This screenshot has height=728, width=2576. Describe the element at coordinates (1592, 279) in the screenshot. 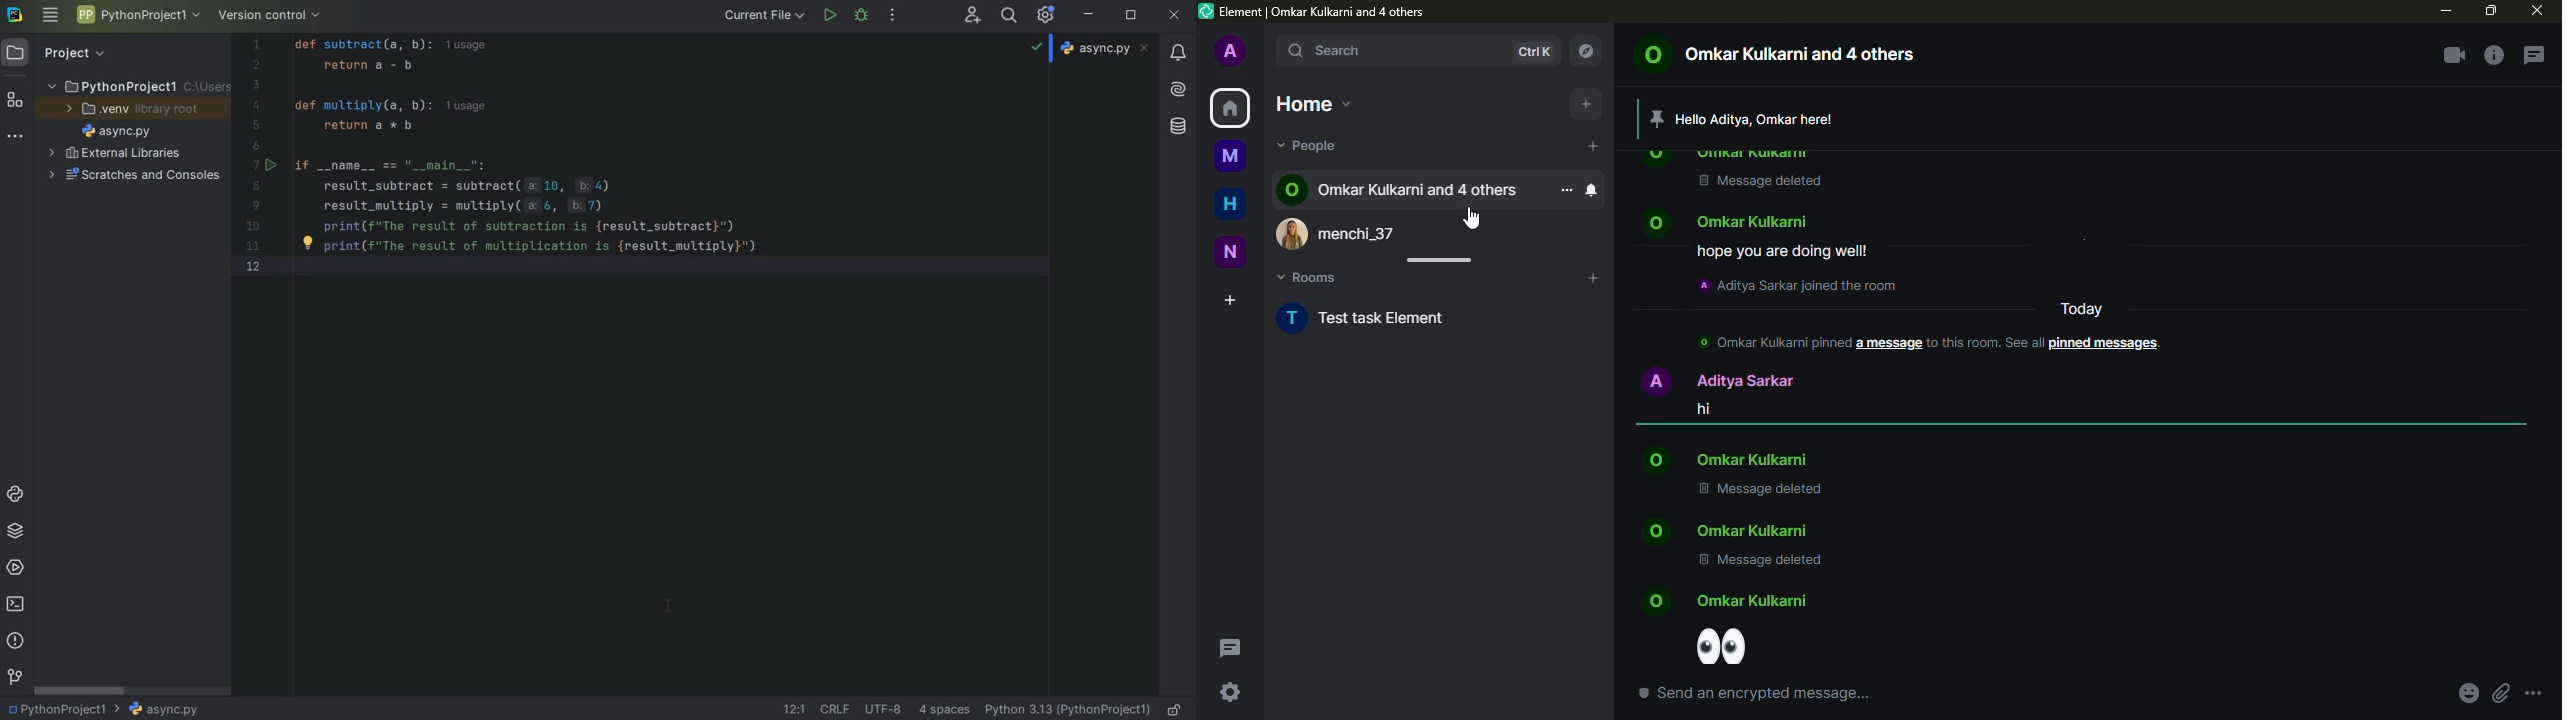

I see `add` at that location.